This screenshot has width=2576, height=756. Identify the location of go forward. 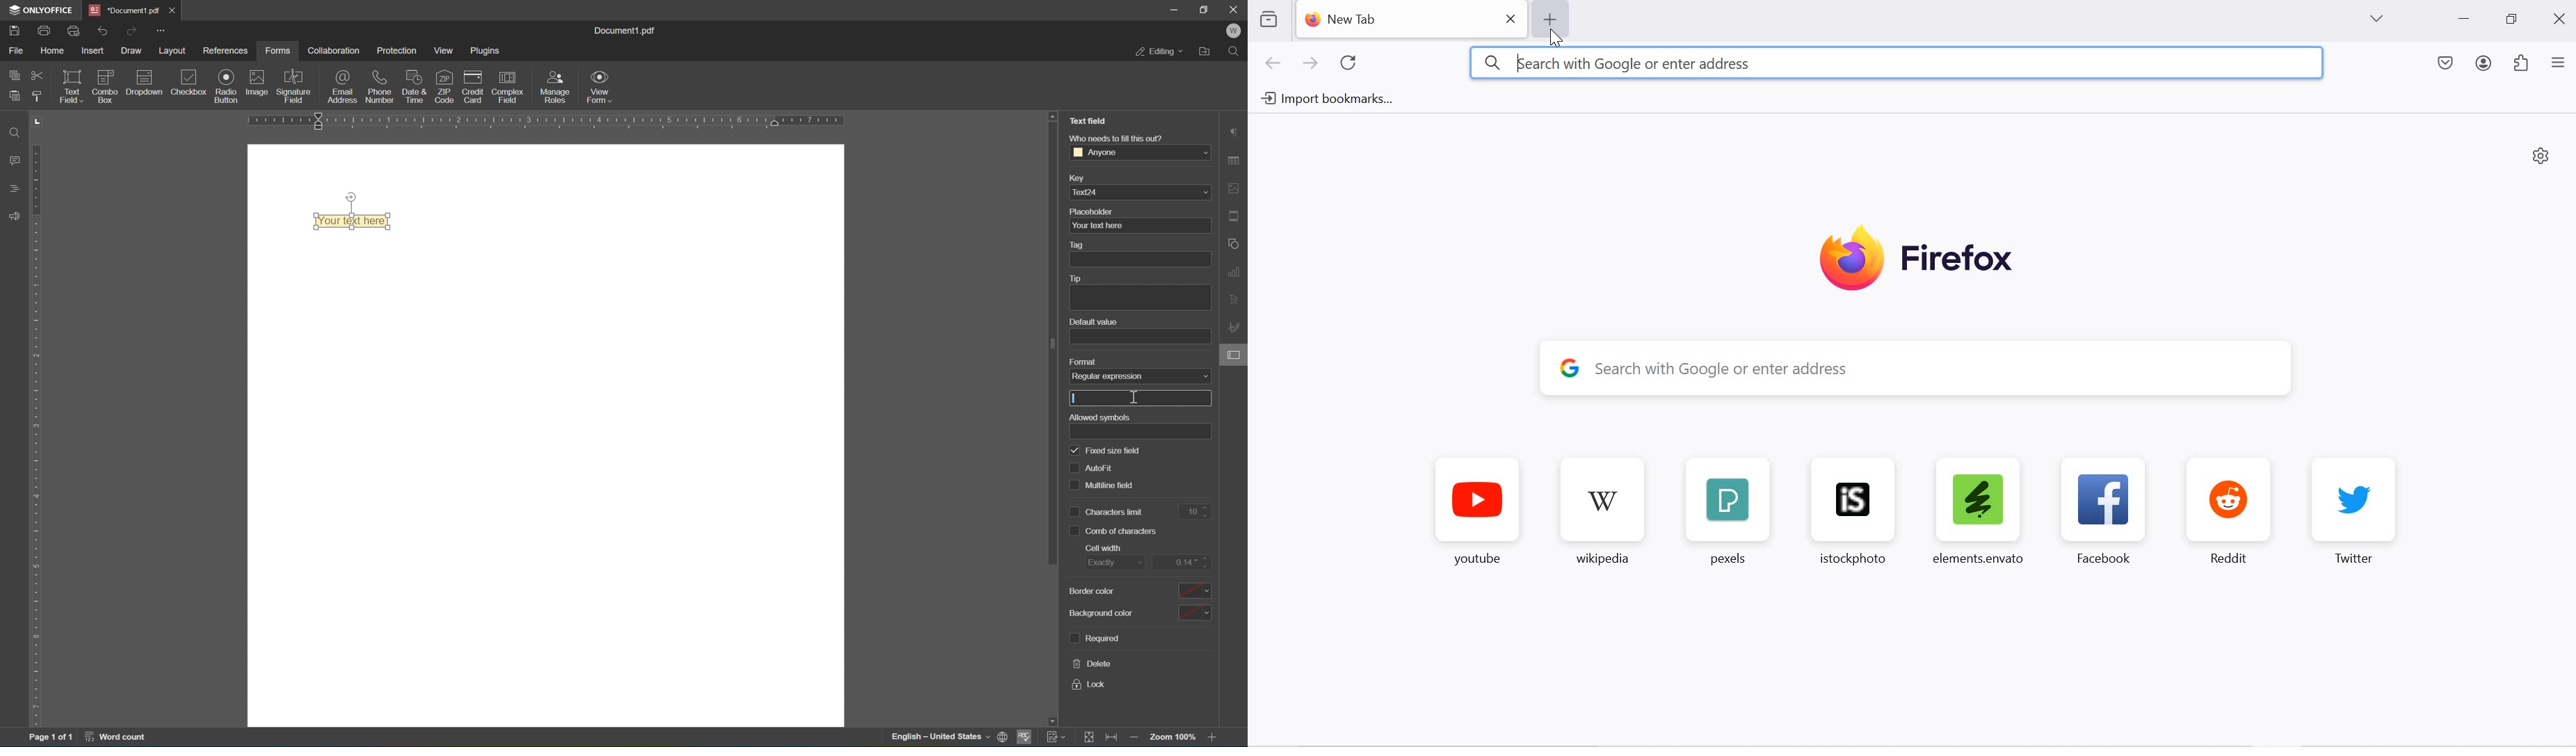
(1310, 65).